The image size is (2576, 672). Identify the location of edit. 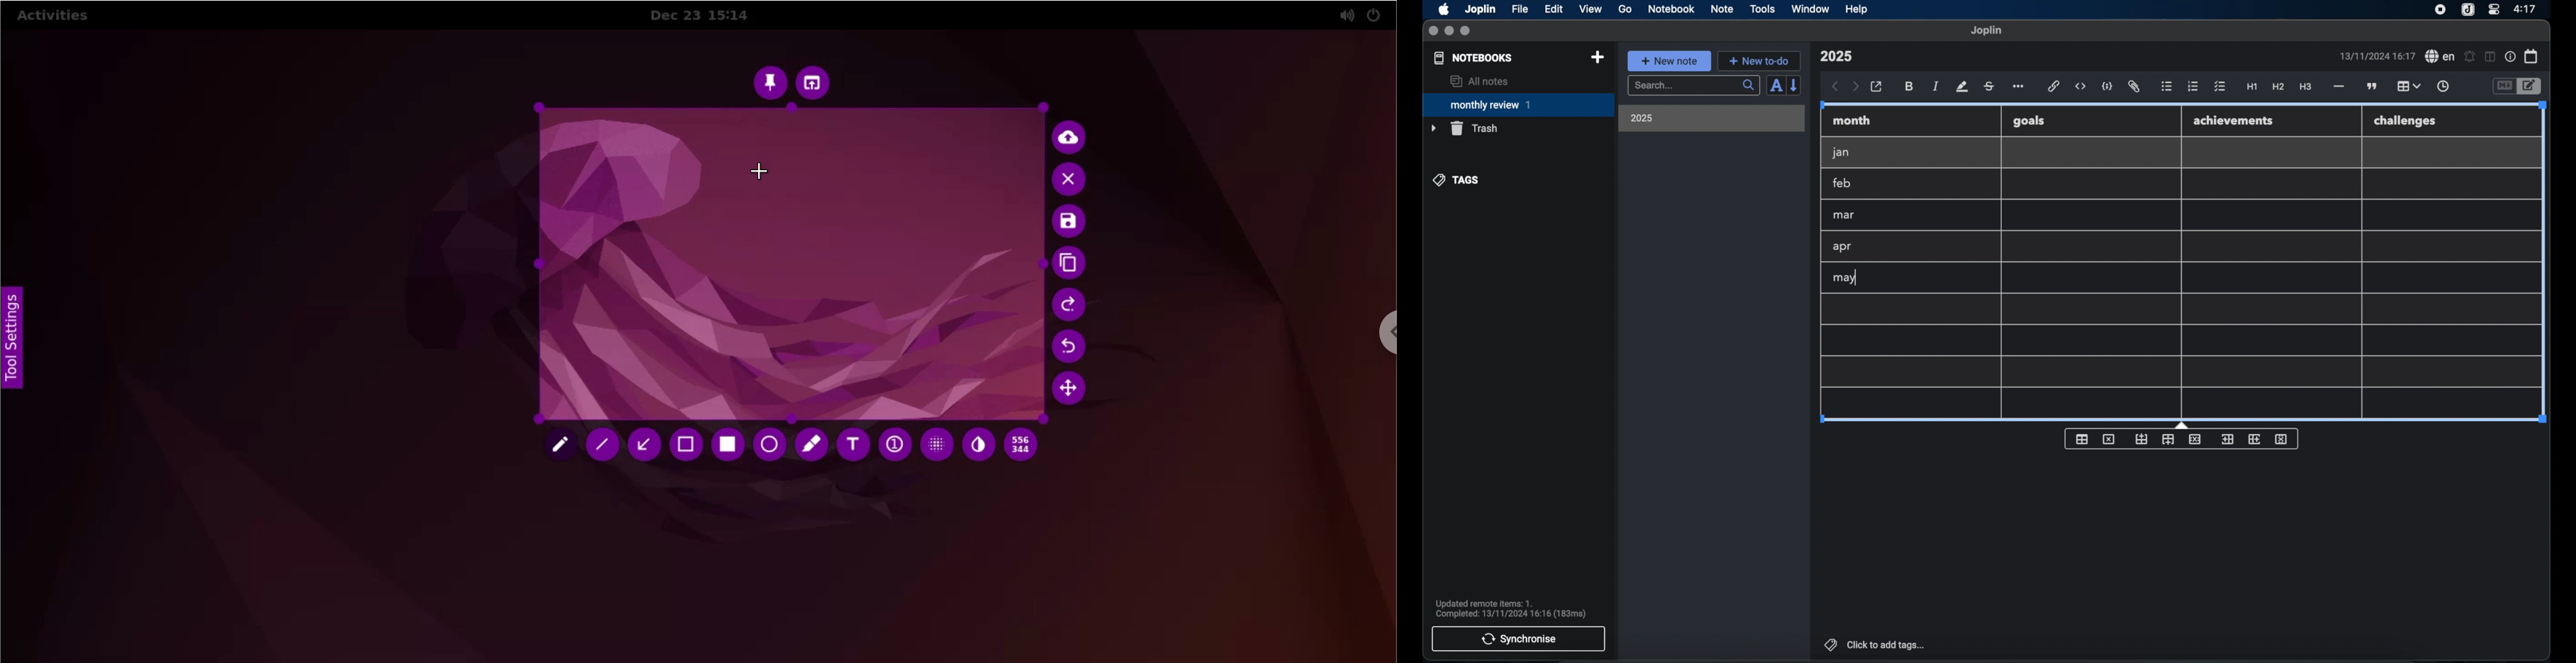
(1555, 9).